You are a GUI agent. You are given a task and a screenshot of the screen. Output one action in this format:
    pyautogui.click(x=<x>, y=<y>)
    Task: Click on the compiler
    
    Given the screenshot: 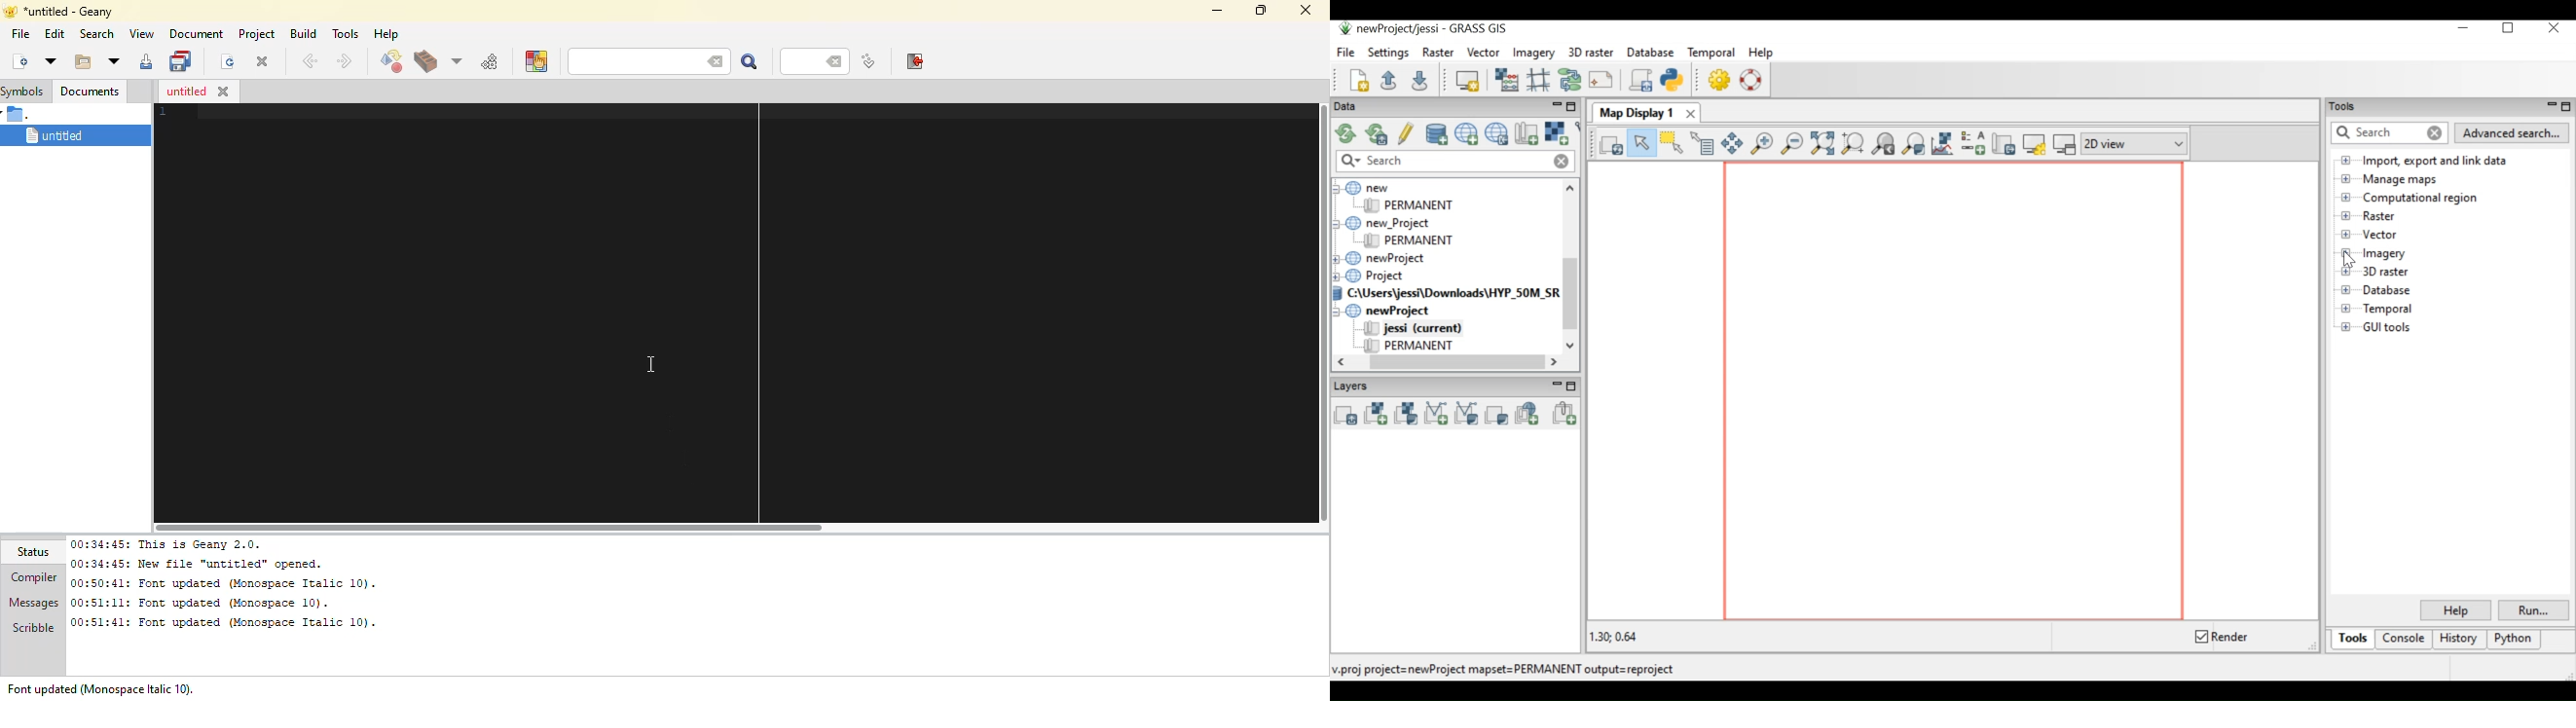 What is the action you would take?
    pyautogui.click(x=33, y=577)
    